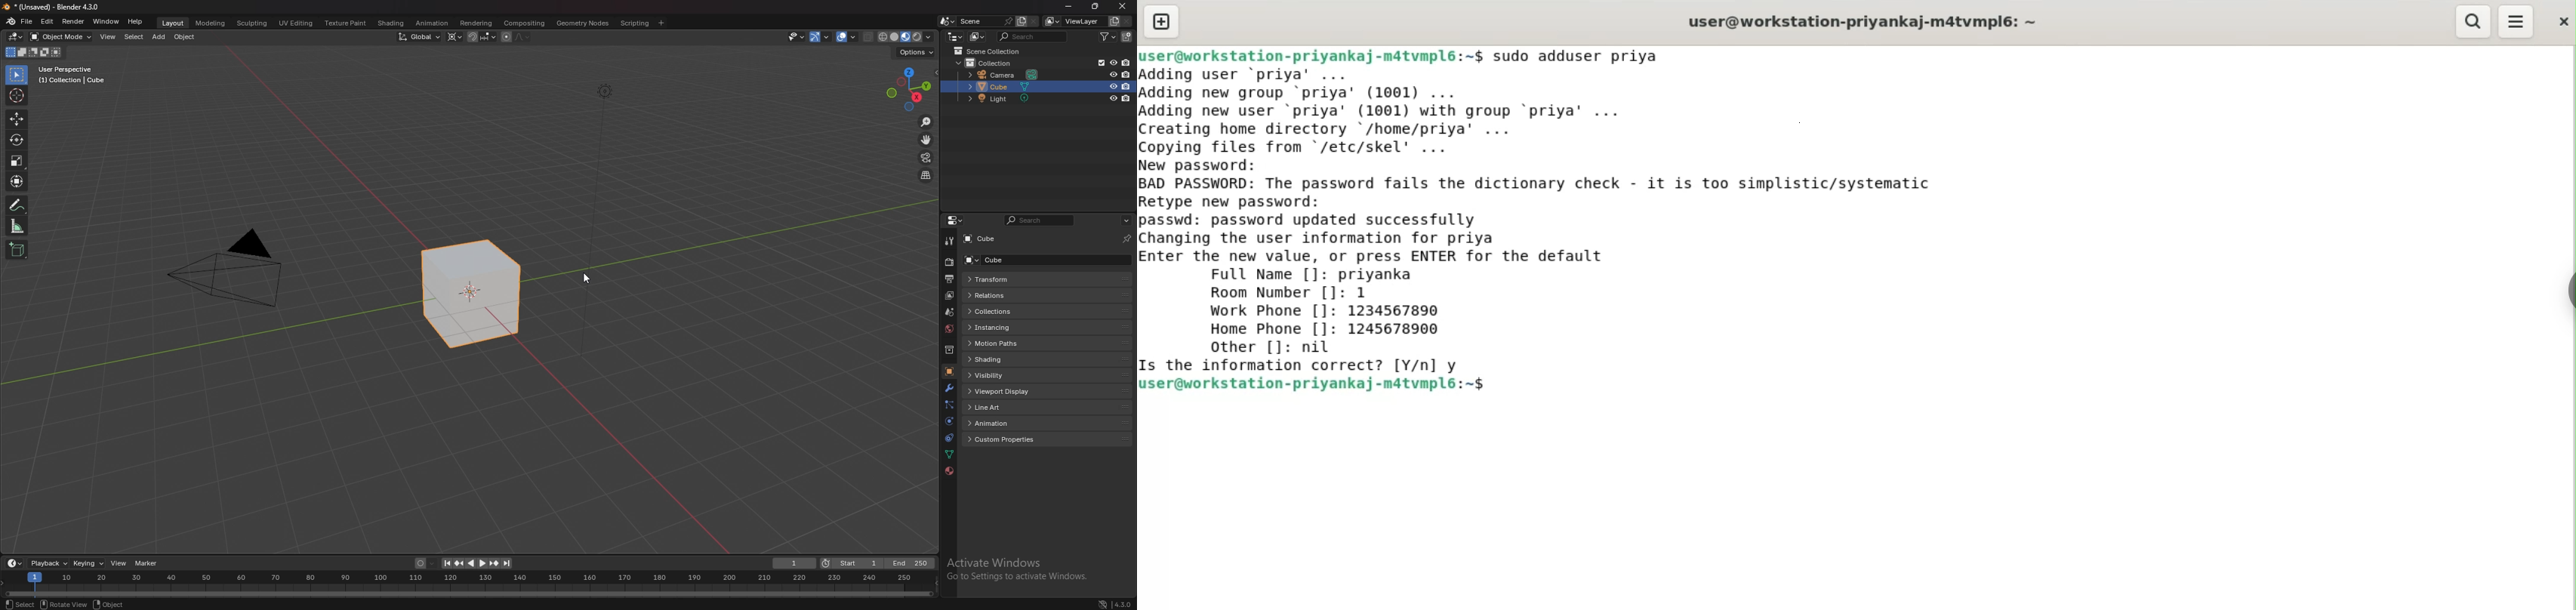  What do you see at coordinates (53, 7) in the screenshot?
I see `title` at bounding box center [53, 7].